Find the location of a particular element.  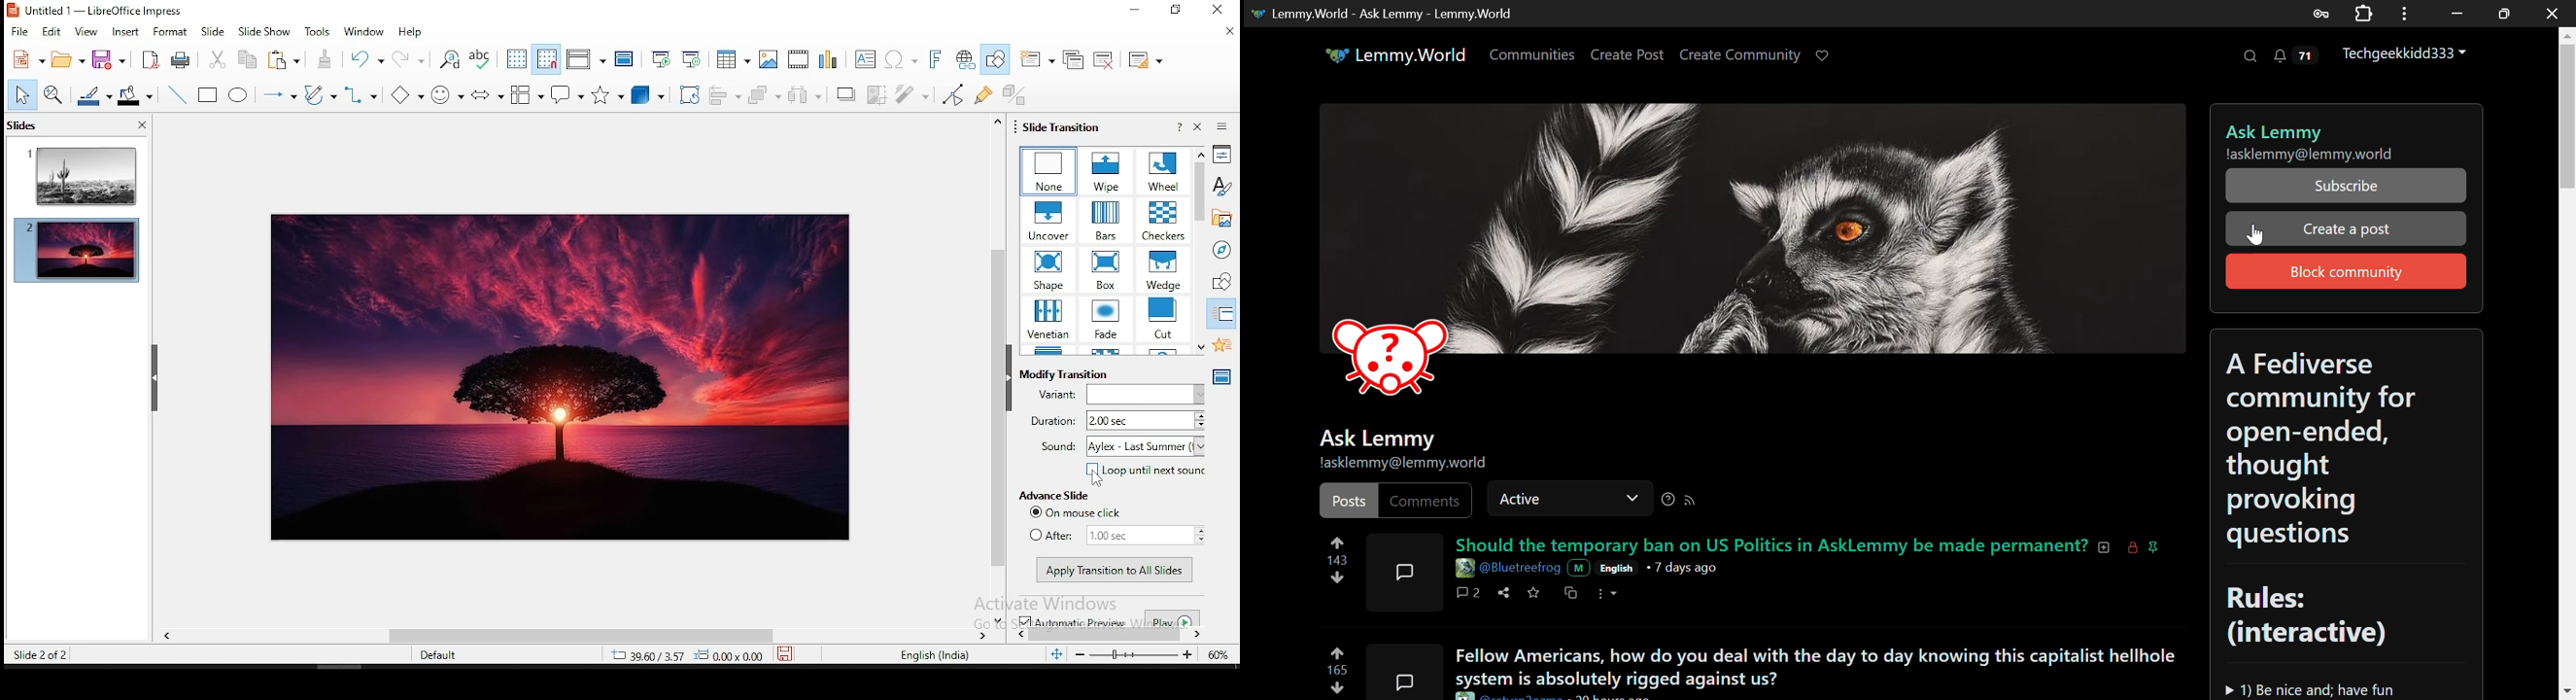

fill color is located at coordinates (135, 95).